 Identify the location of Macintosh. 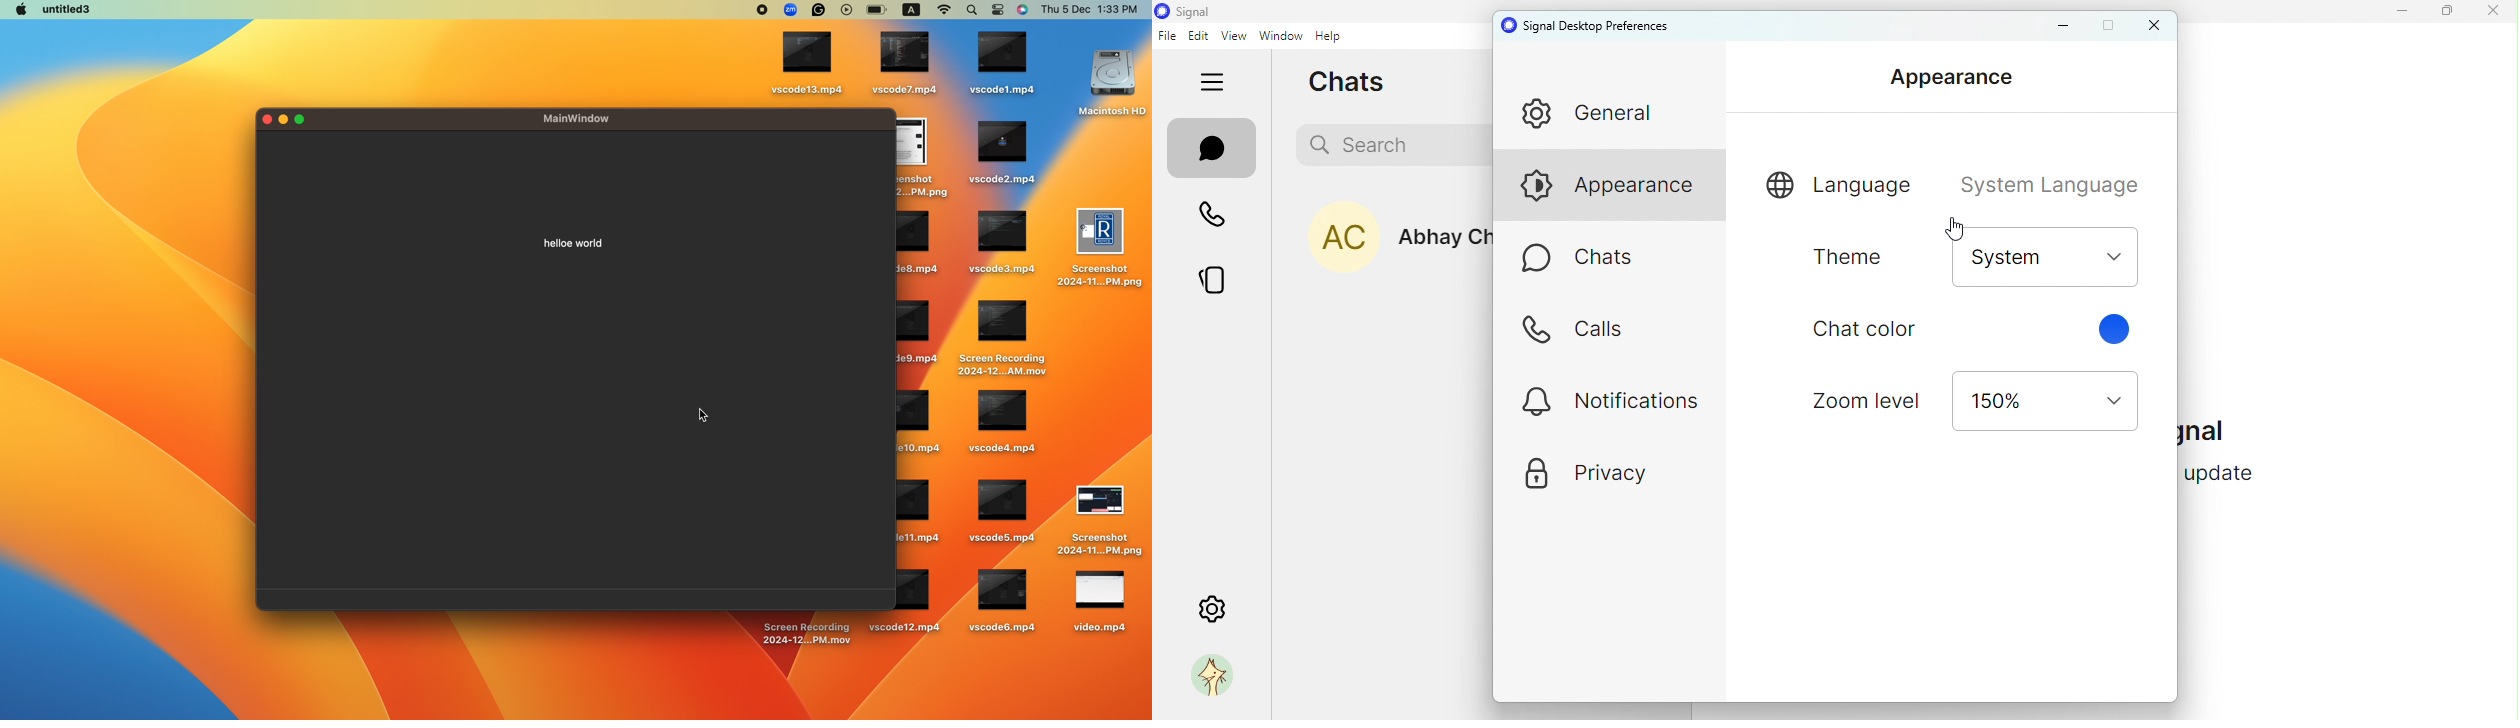
(1025, 388).